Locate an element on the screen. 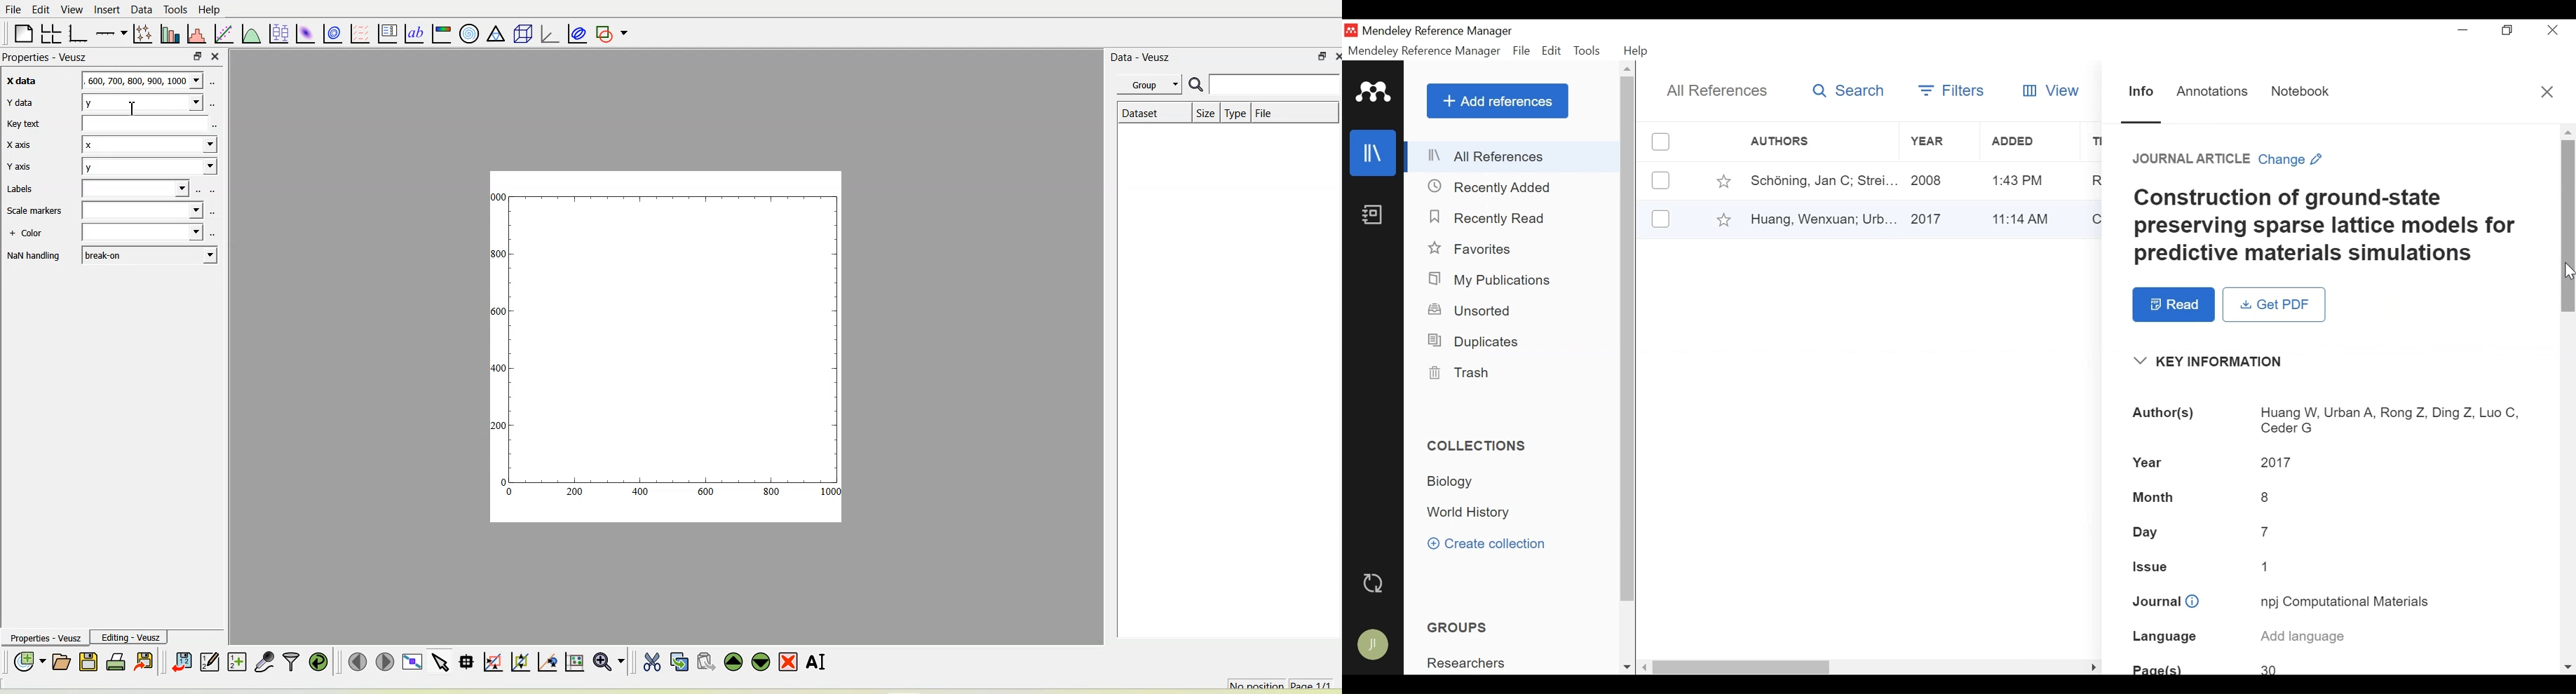 This screenshot has height=700, width=2576. Sync is located at coordinates (1375, 585).